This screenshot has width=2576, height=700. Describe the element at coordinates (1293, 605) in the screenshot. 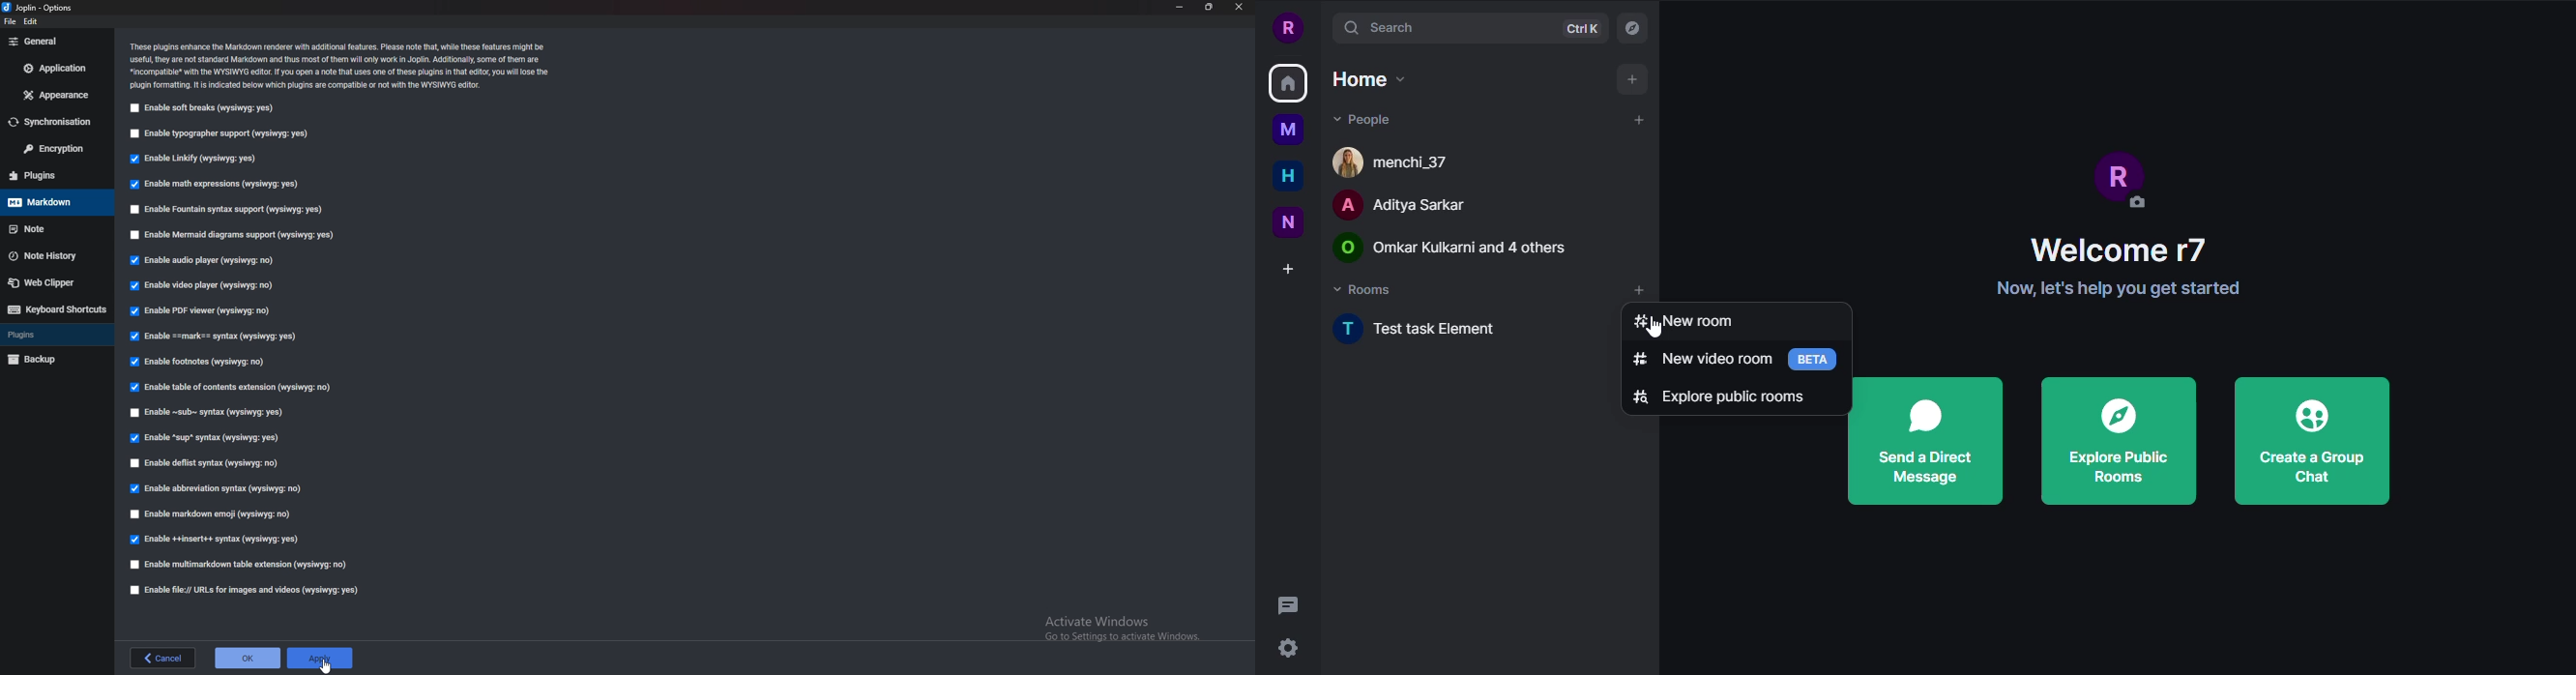

I see `threads` at that location.